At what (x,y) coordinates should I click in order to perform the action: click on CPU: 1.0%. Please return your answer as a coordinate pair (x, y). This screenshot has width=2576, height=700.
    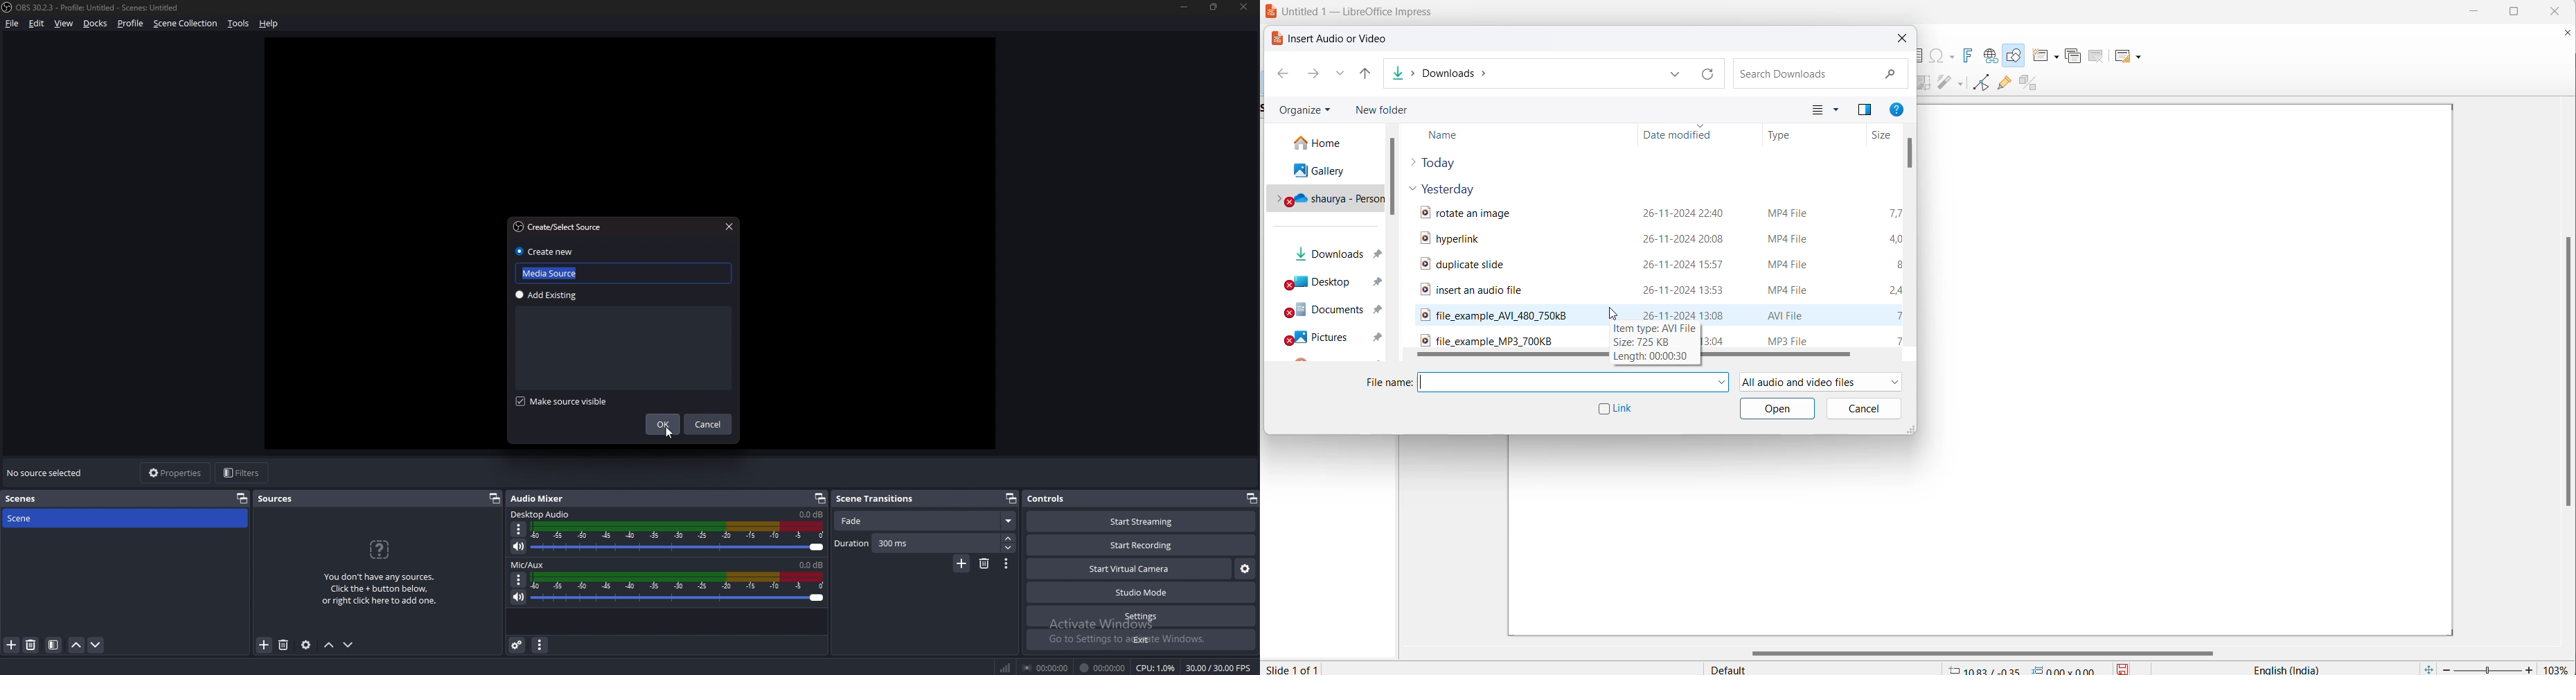
    Looking at the image, I should click on (1155, 668).